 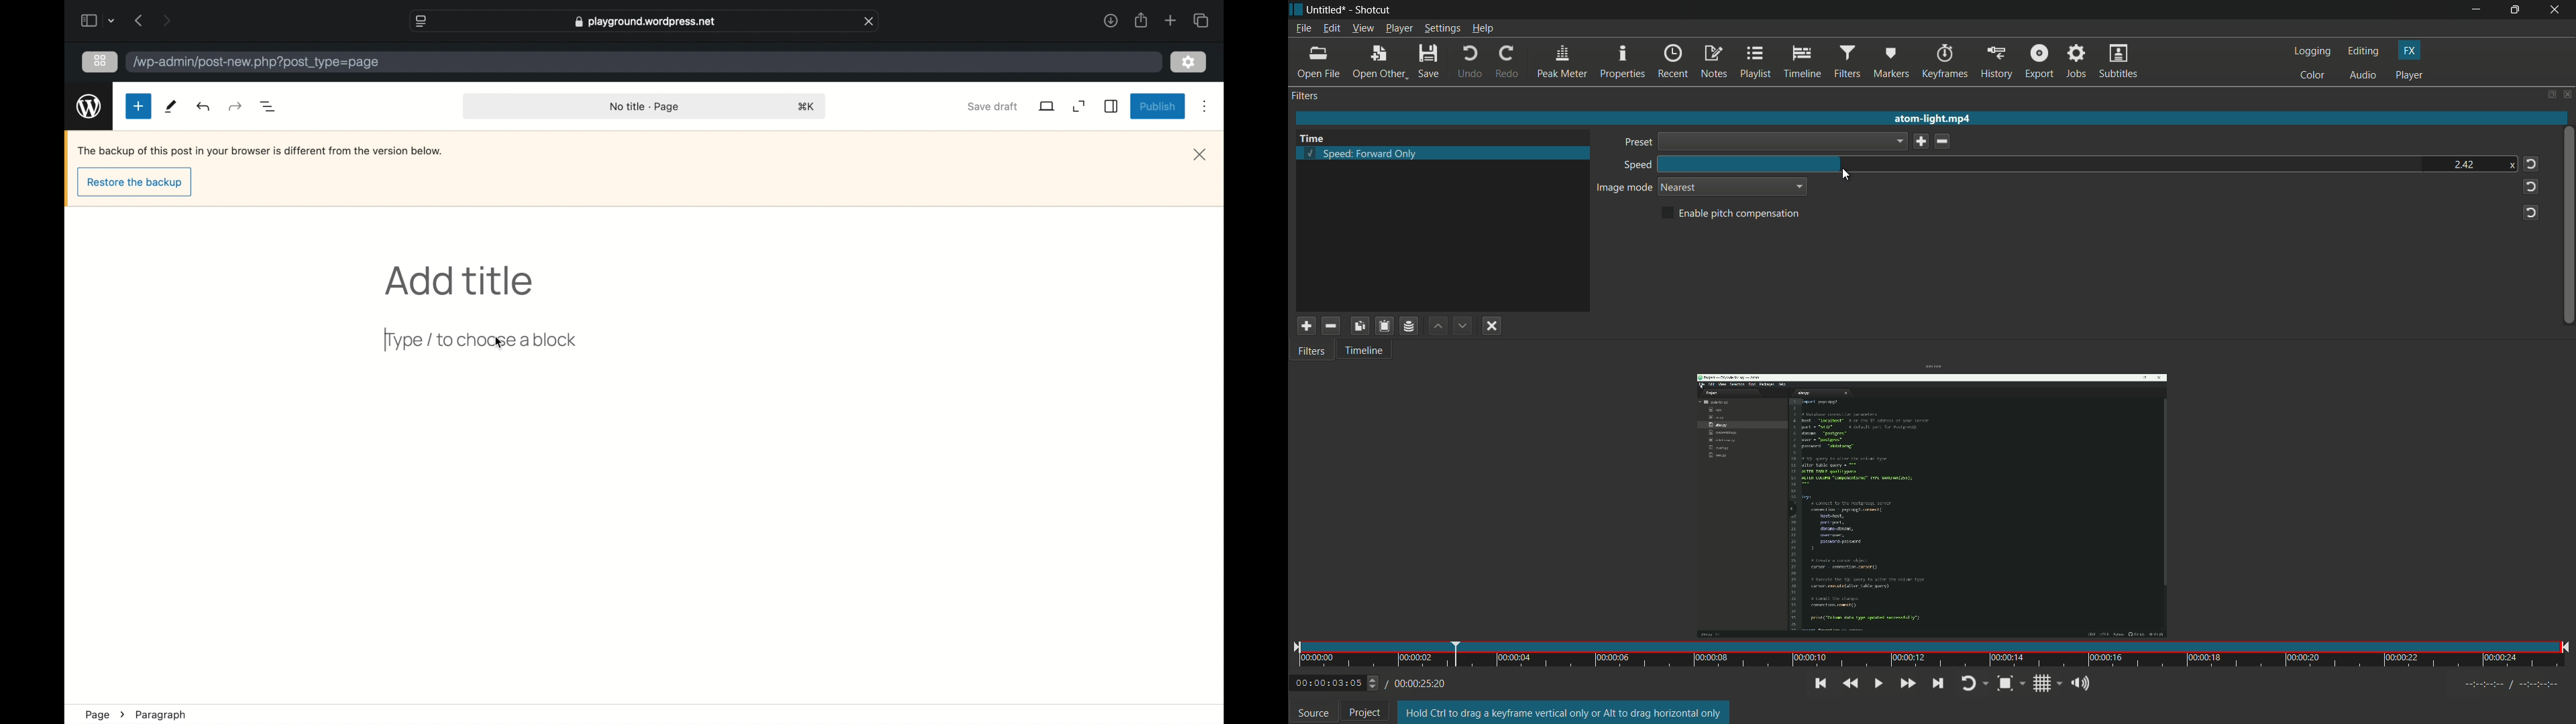 What do you see at coordinates (498, 343) in the screenshot?
I see `cursor` at bounding box center [498, 343].